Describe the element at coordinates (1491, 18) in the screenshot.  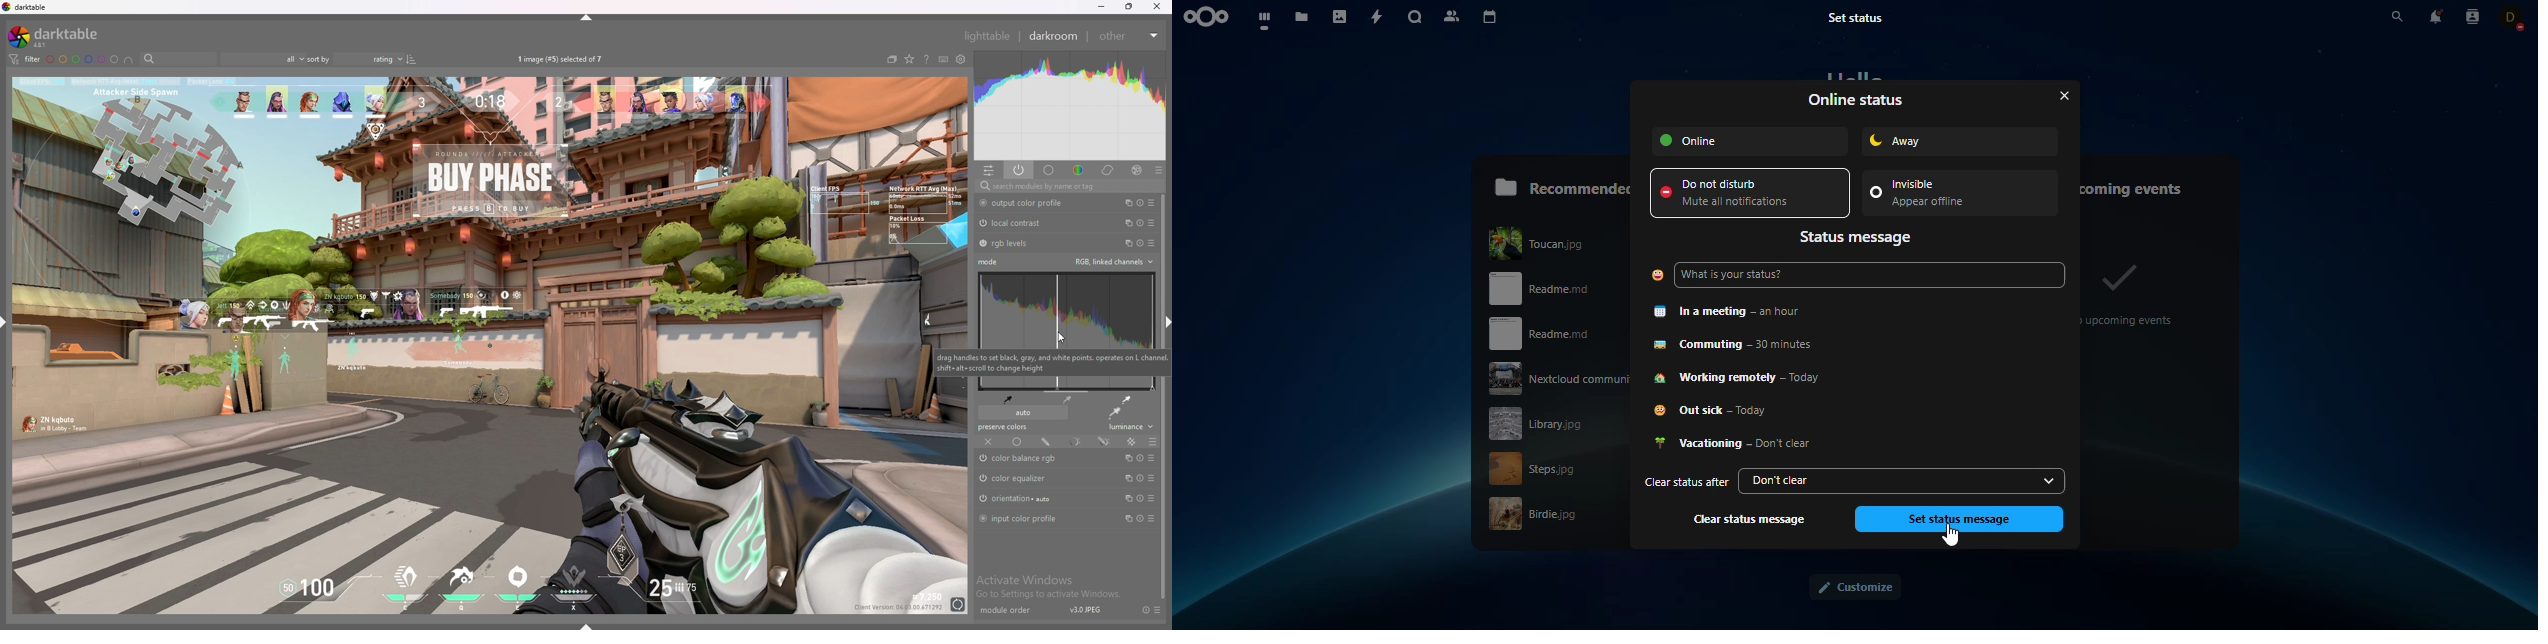
I see `calendar` at that location.